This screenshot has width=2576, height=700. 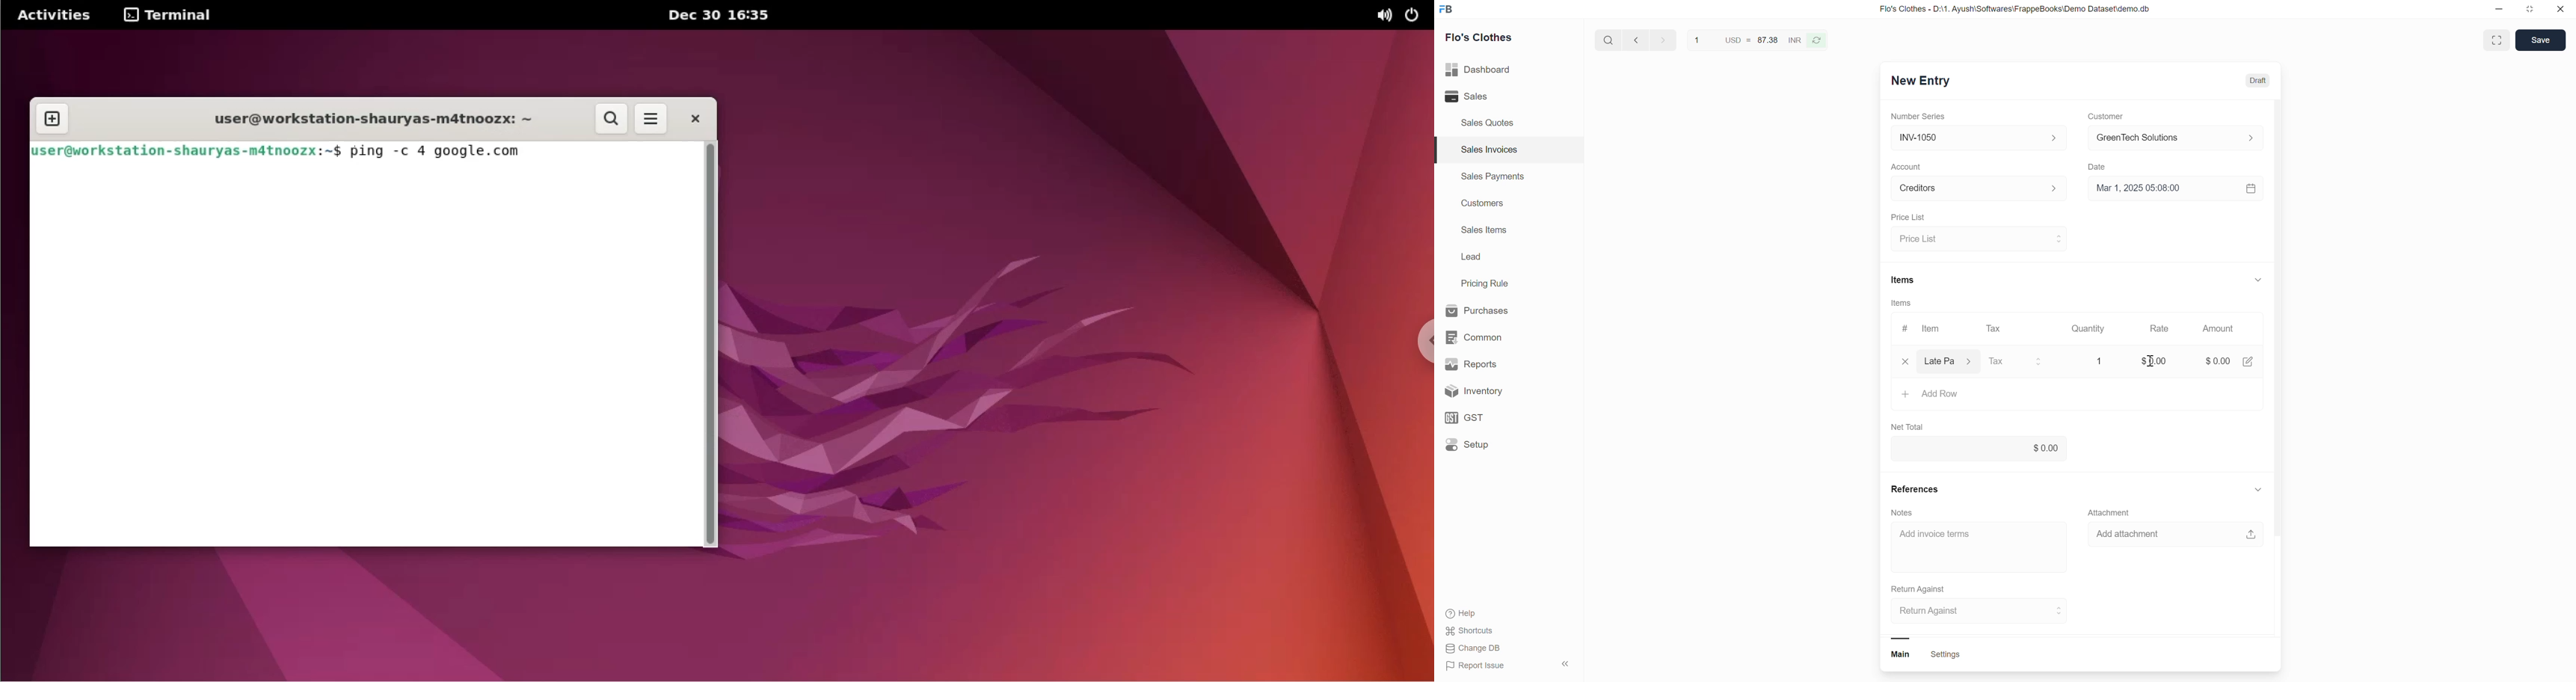 I want to click on close , so click(x=2562, y=10).